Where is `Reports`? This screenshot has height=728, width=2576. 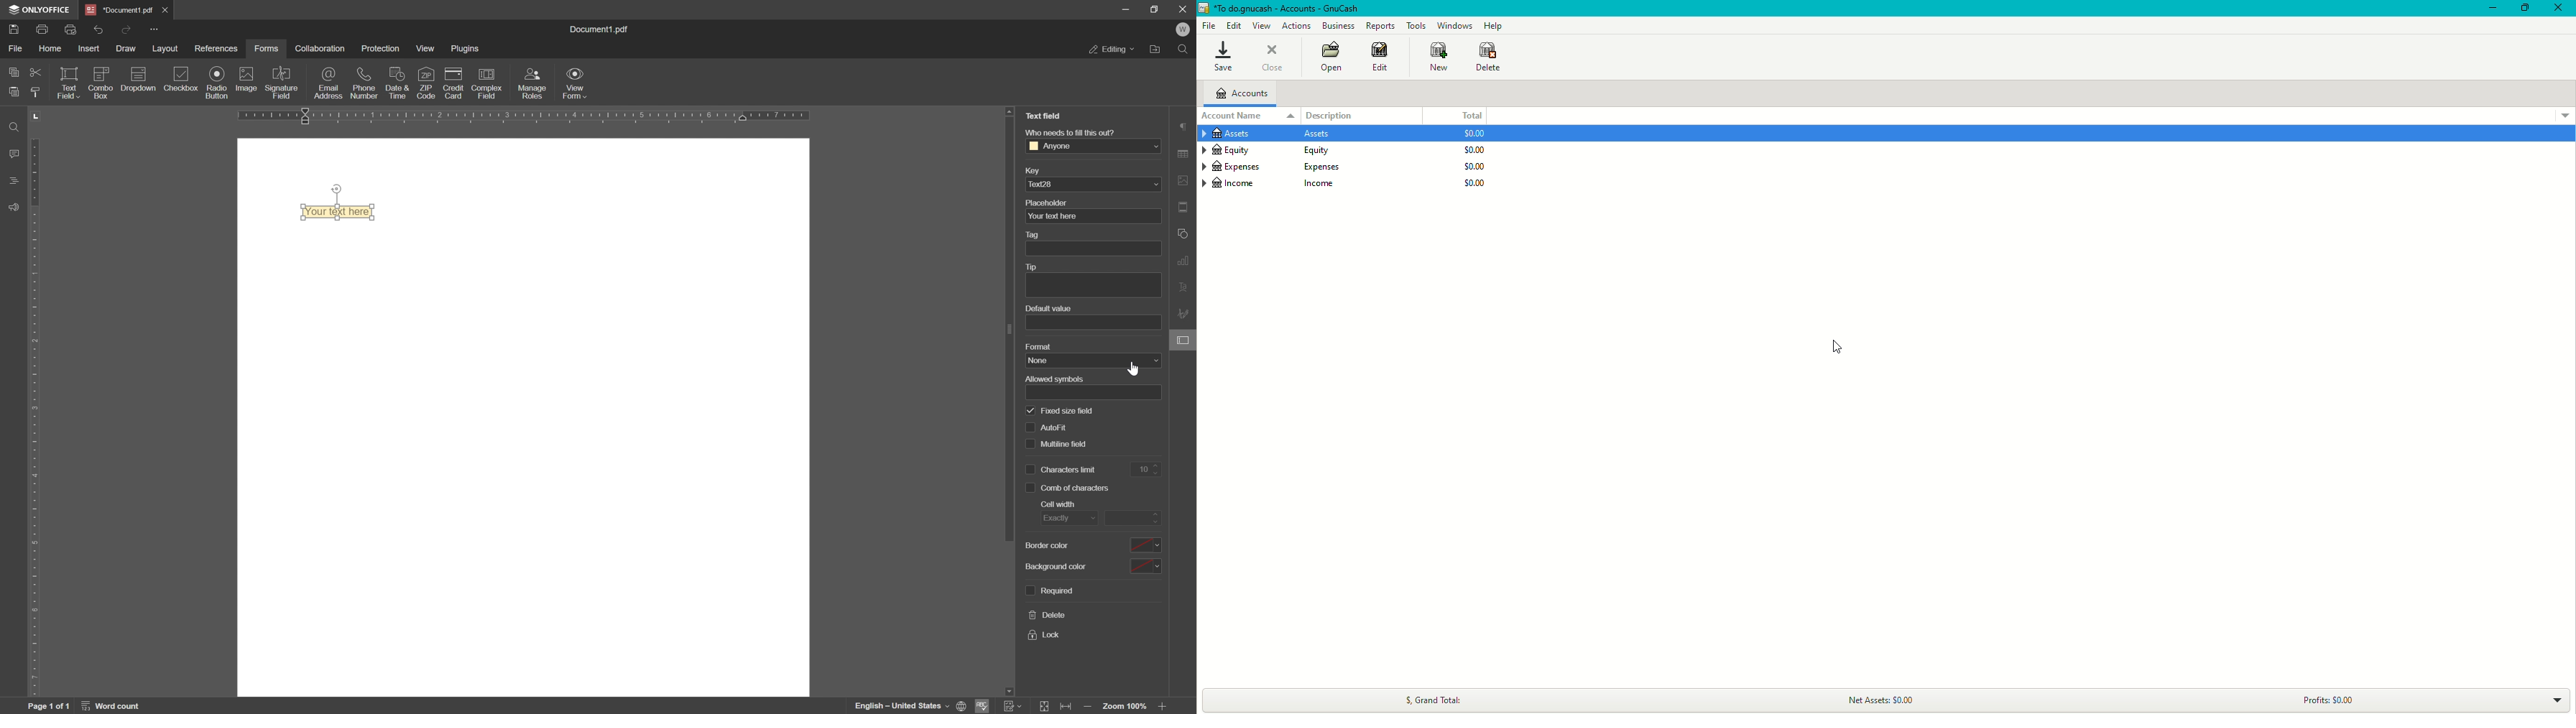
Reports is located at coordinates (1380, 26).